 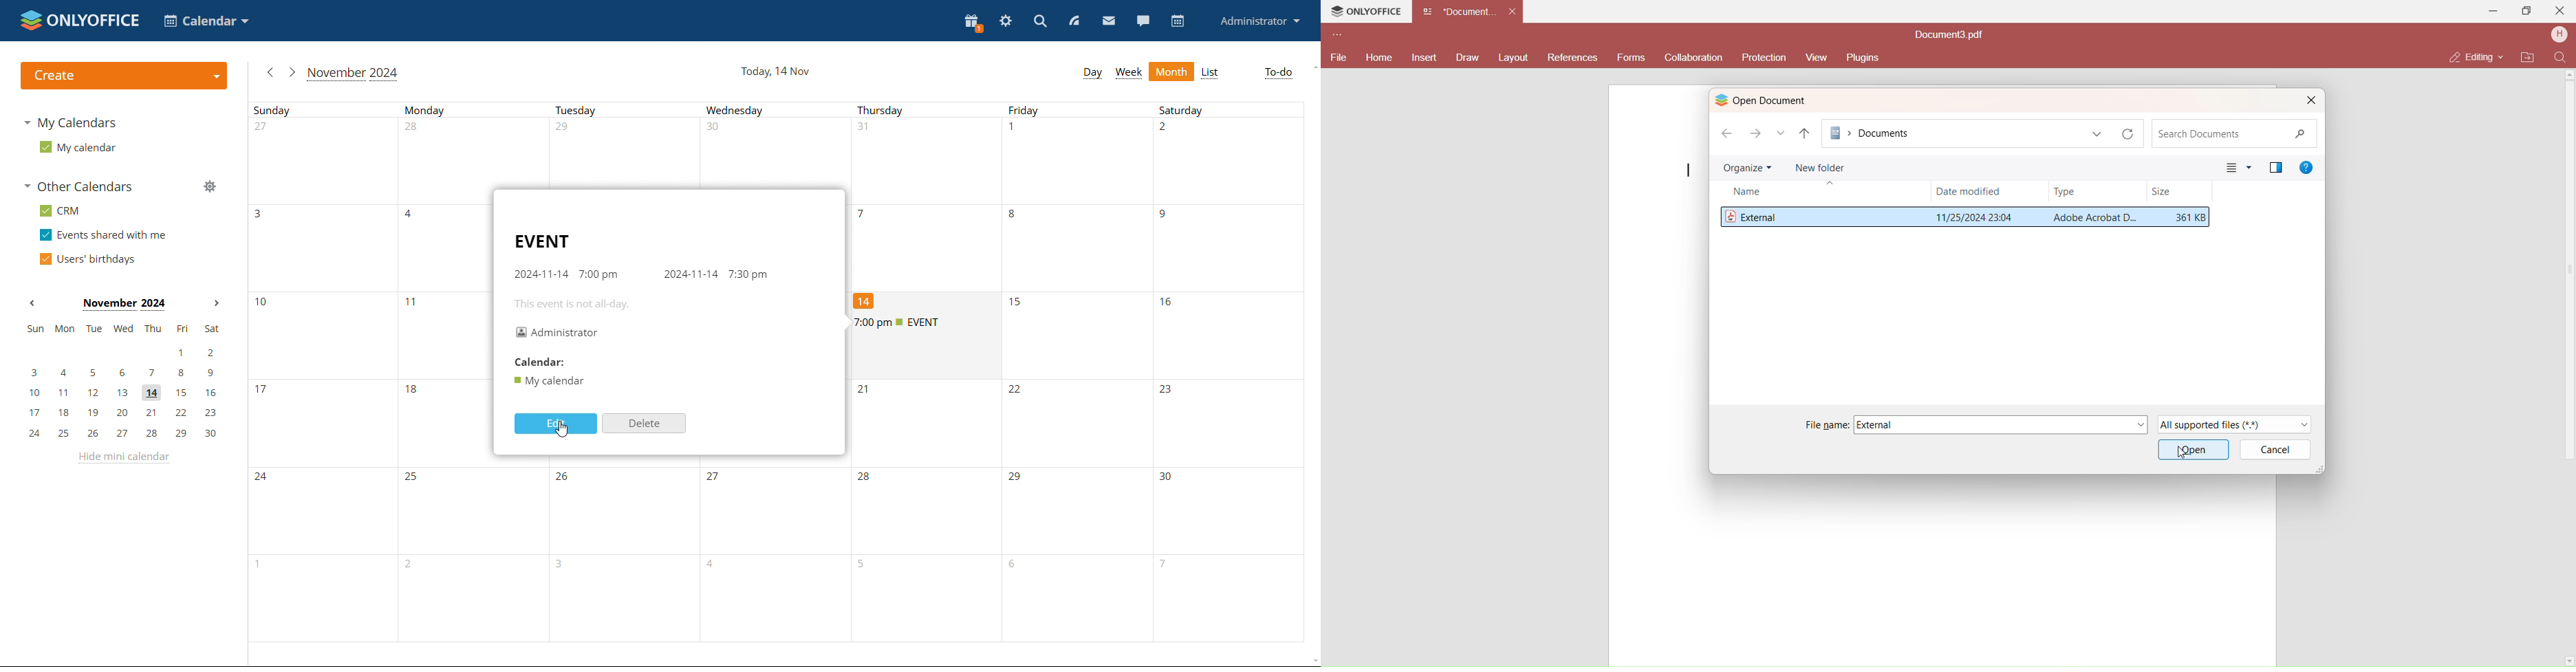 What do you see at coordinates (1752, 193) in the screenshot?
I see `Name` at bounding box center [1752, 193].